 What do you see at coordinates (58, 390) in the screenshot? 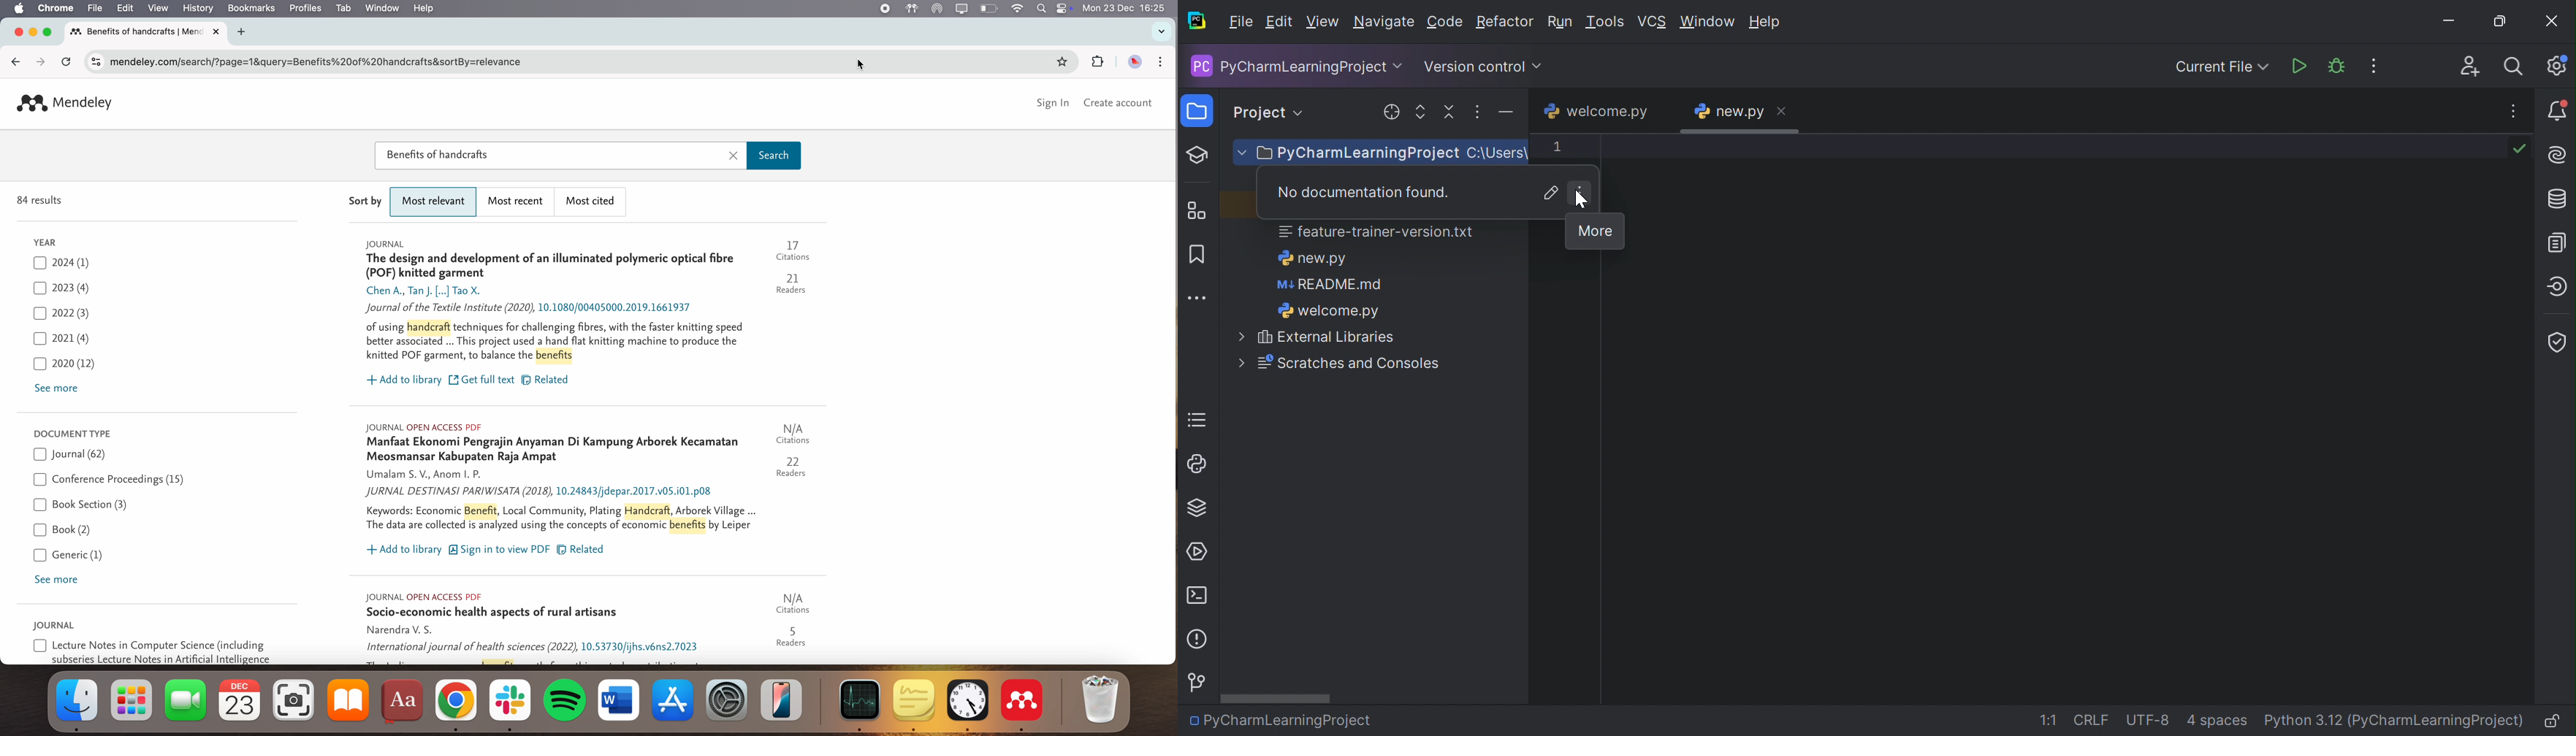
I see `see more` at bounding box center [58, 390].